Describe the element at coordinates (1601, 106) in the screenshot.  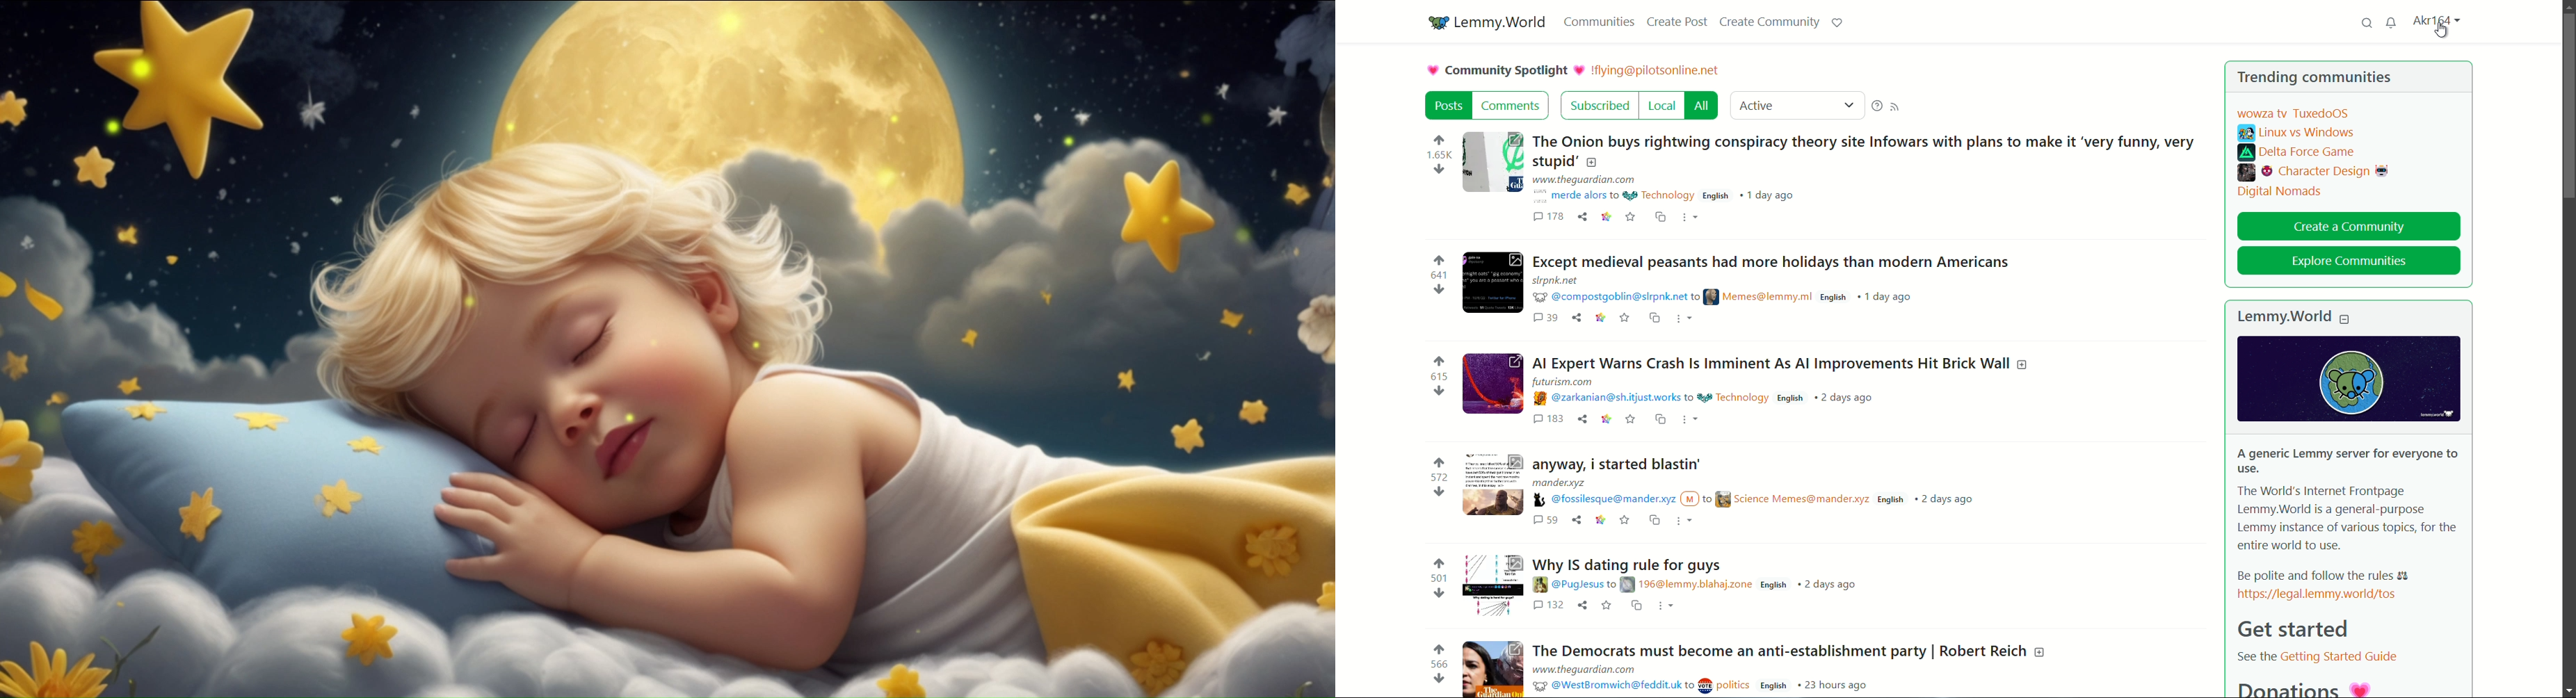
I see `subscribed` at that location.